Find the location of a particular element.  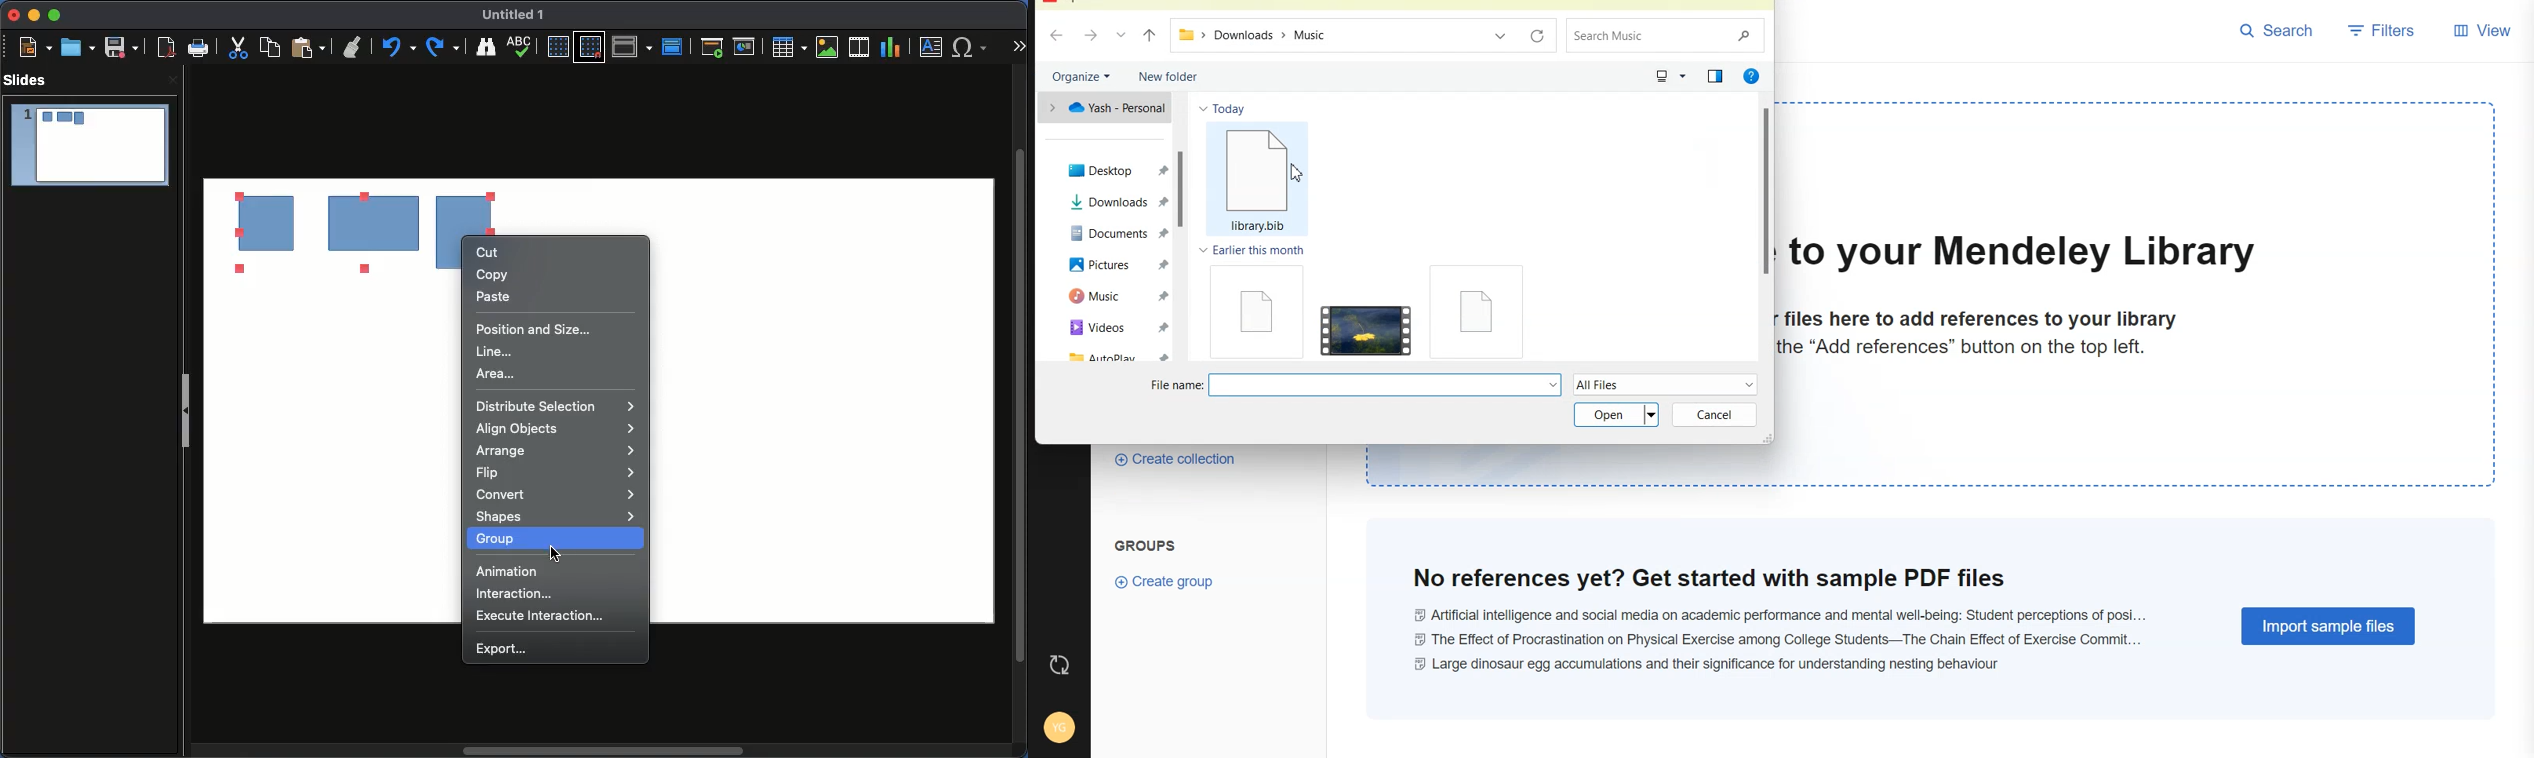

Autoplay  is located at coordinates (1105, 353).